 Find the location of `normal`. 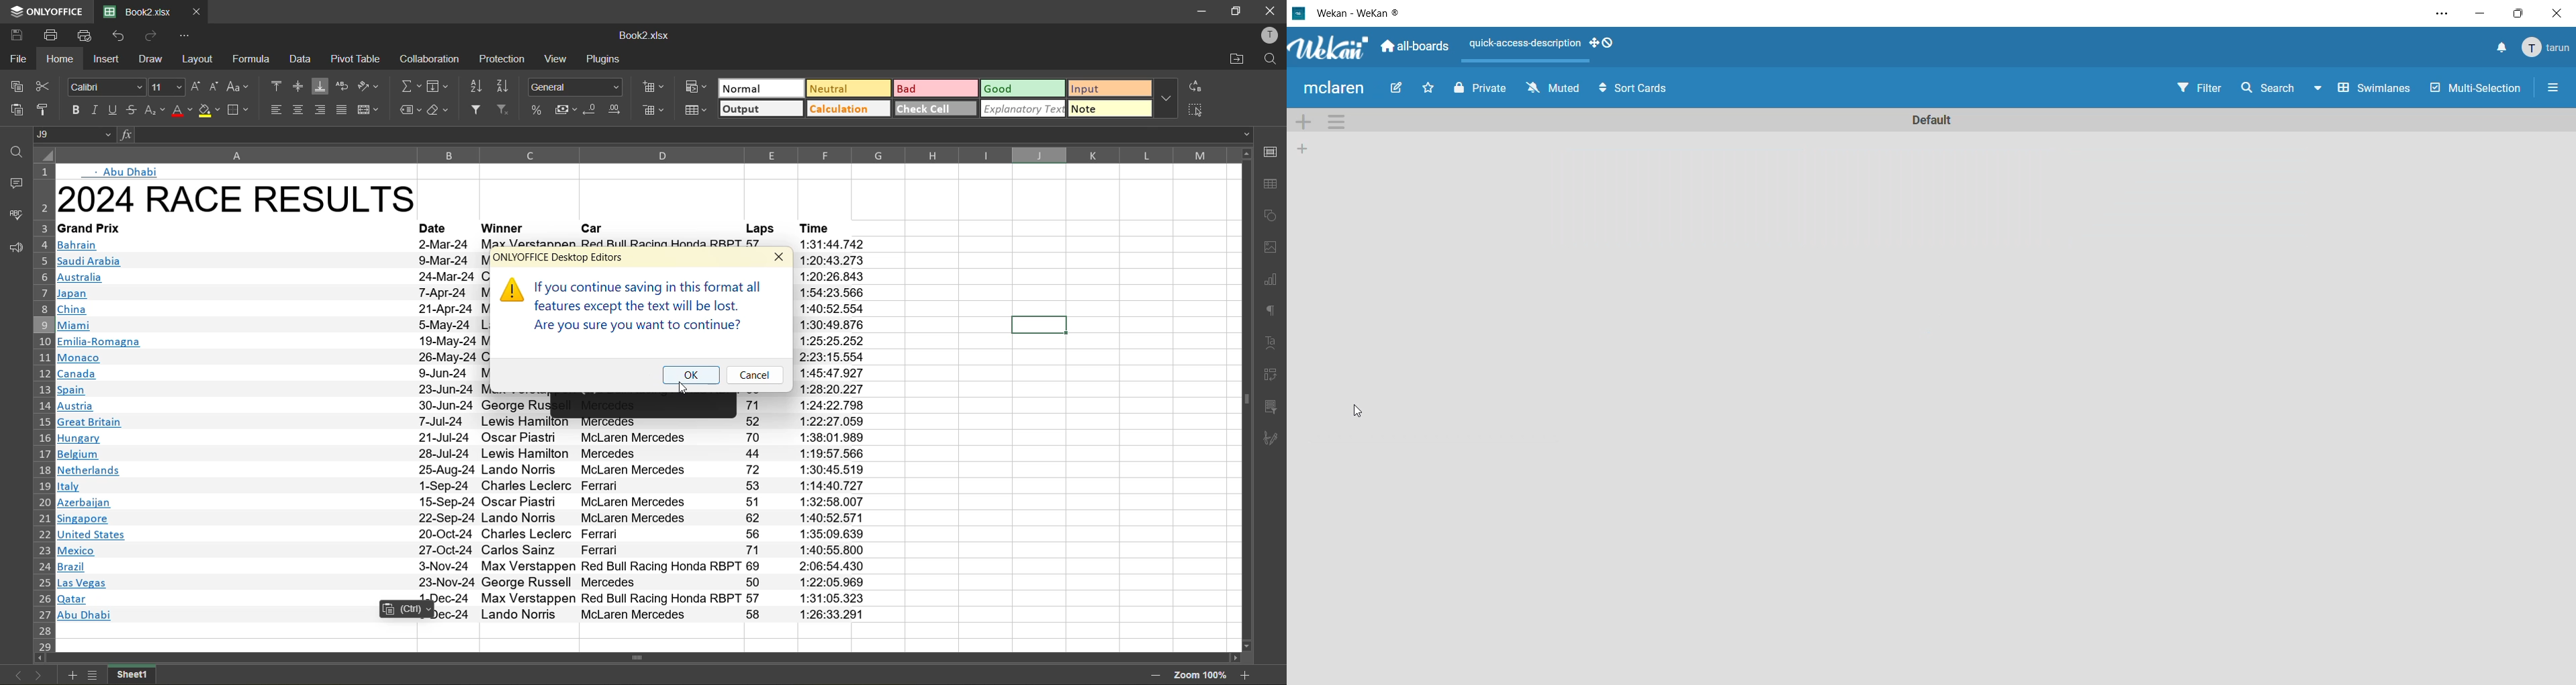

normal is located at coordinates (761, 87).